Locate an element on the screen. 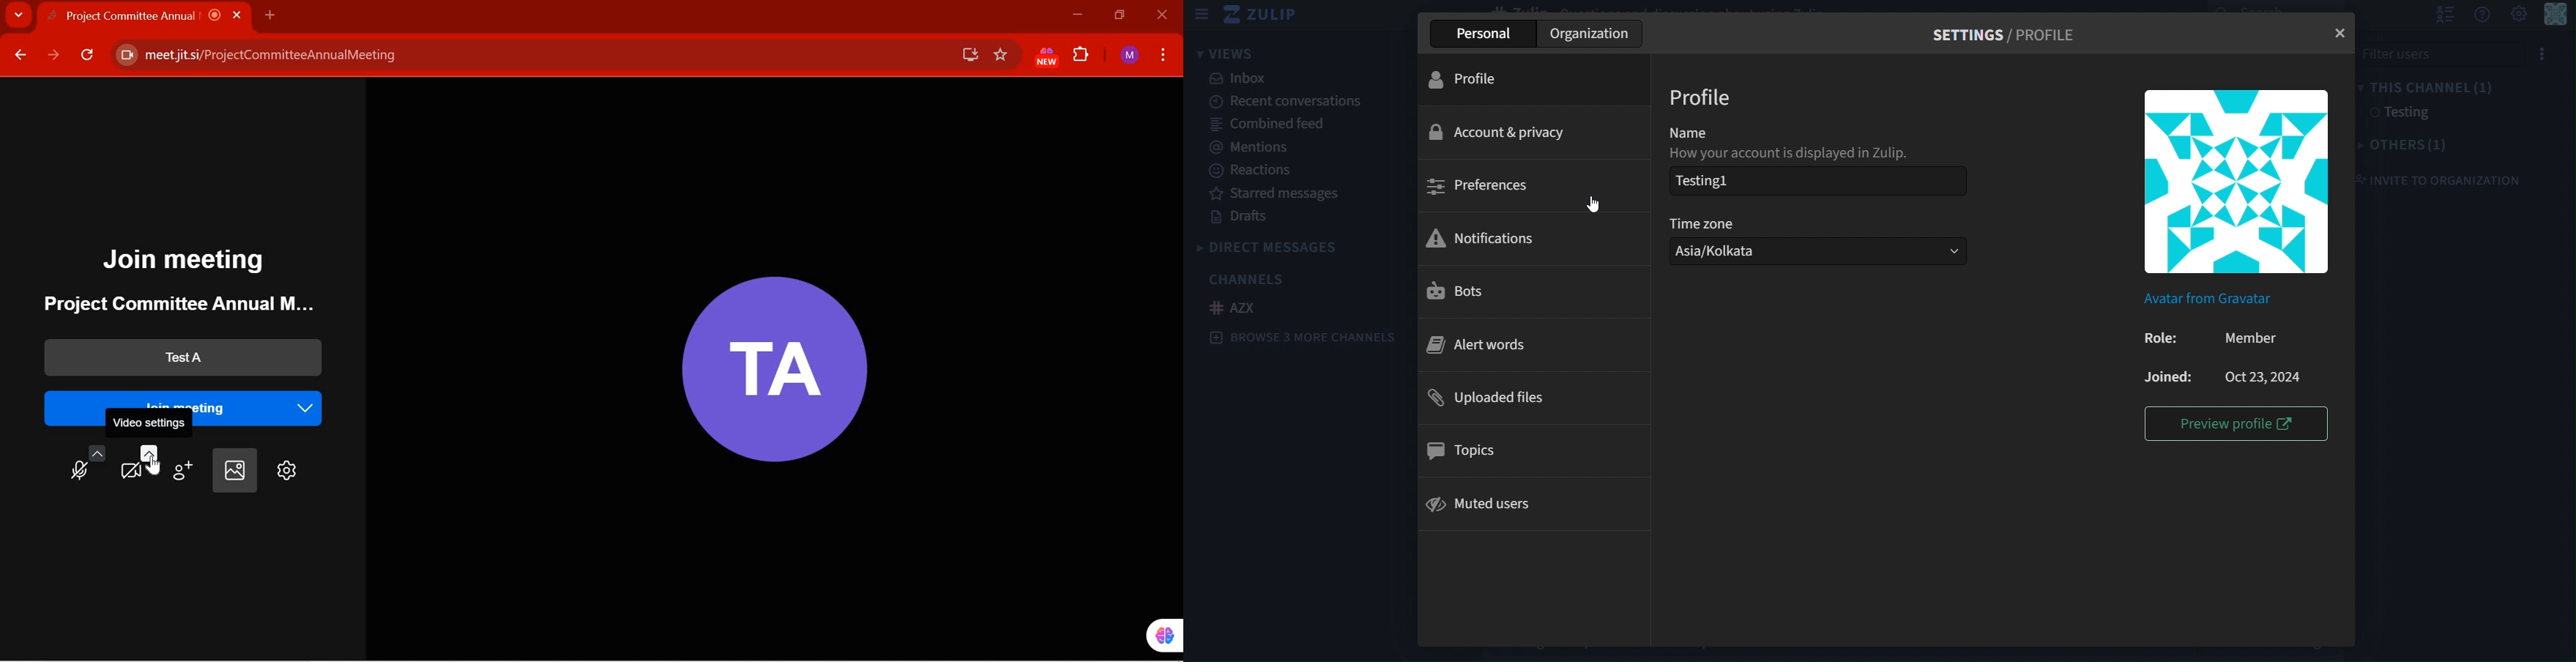 The image size is (2576, 672). sidebar is located at coordinates (1201, 14).